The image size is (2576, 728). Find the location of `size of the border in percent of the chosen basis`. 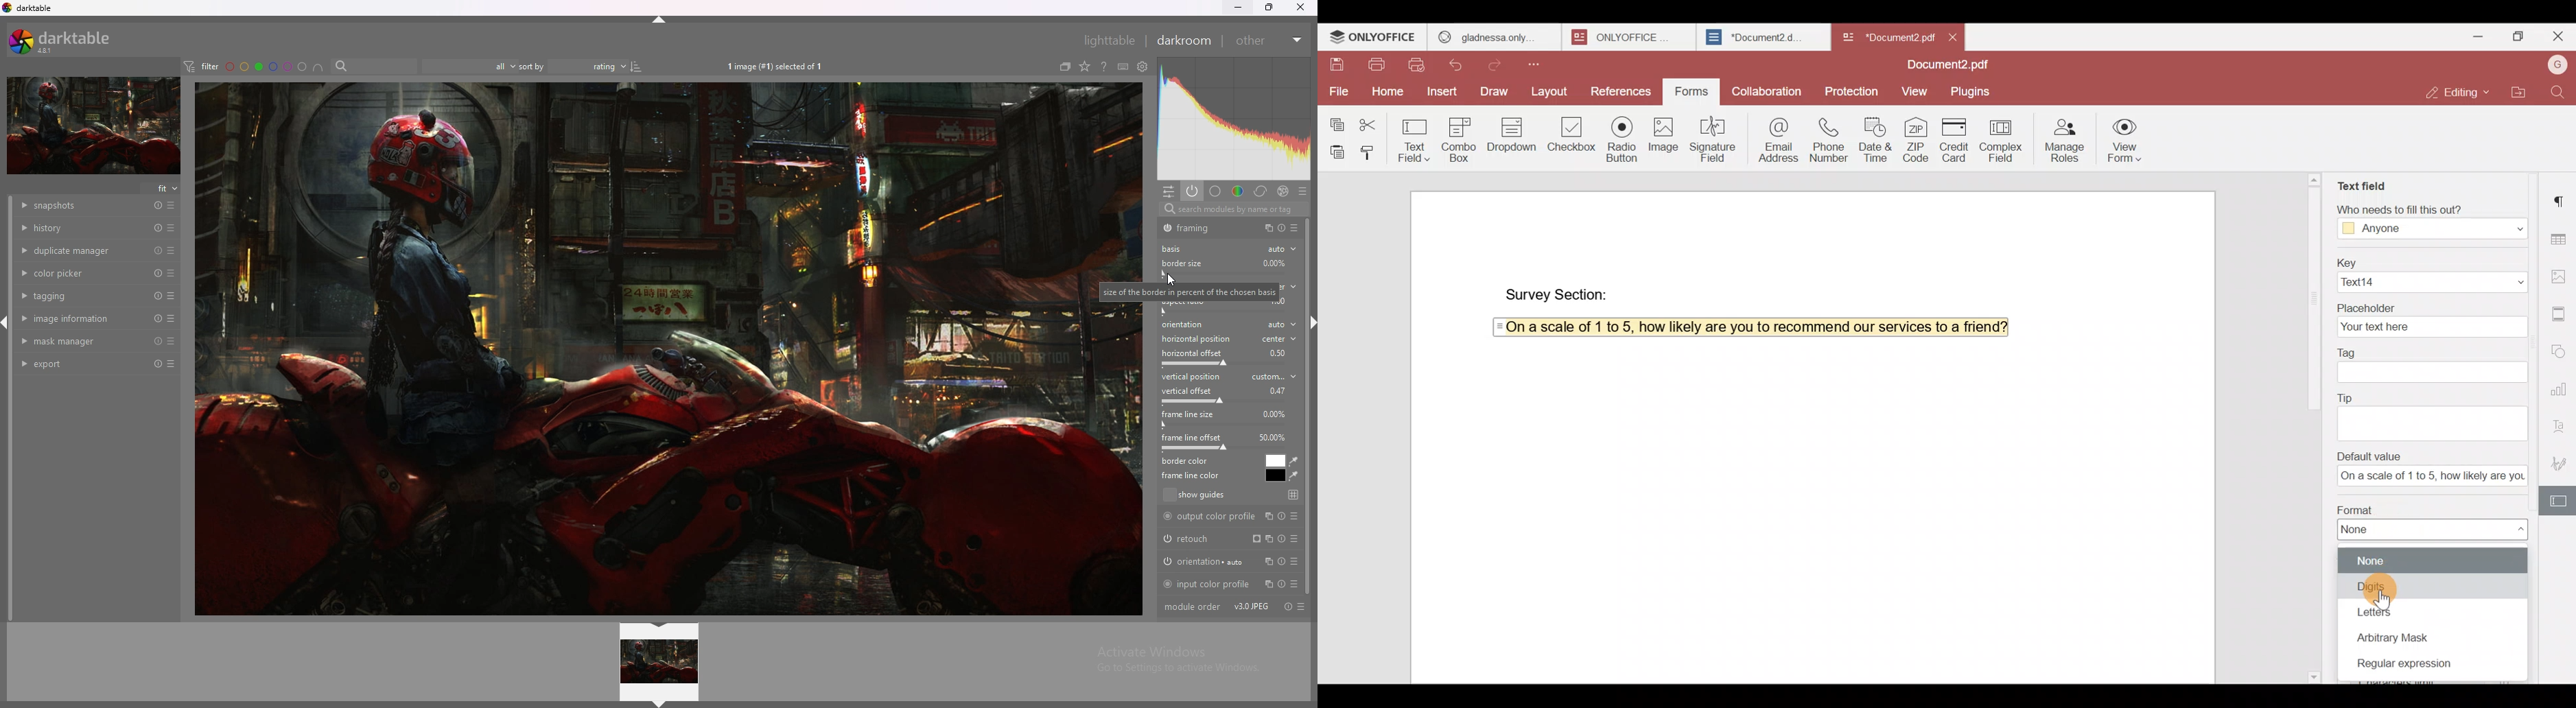

size of the border in percent of the chosen basis is located at coordinates (1191, 292).